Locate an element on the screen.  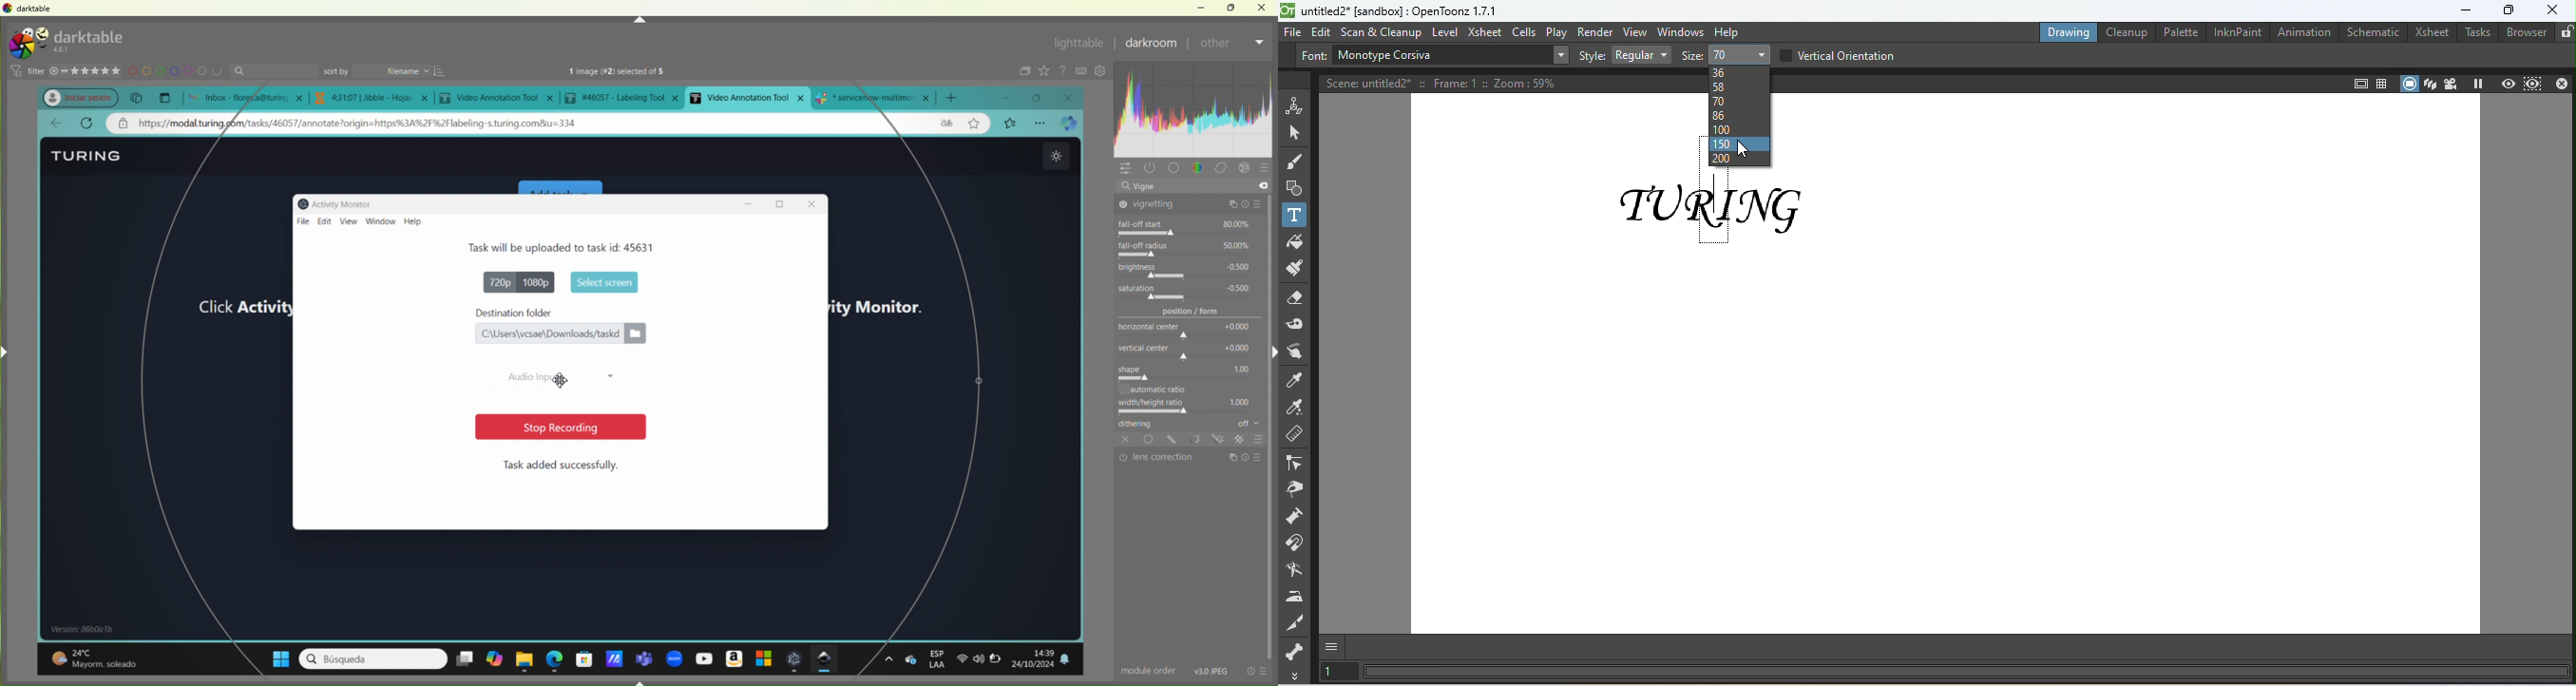
copilot is located at coordinates (494, 661).